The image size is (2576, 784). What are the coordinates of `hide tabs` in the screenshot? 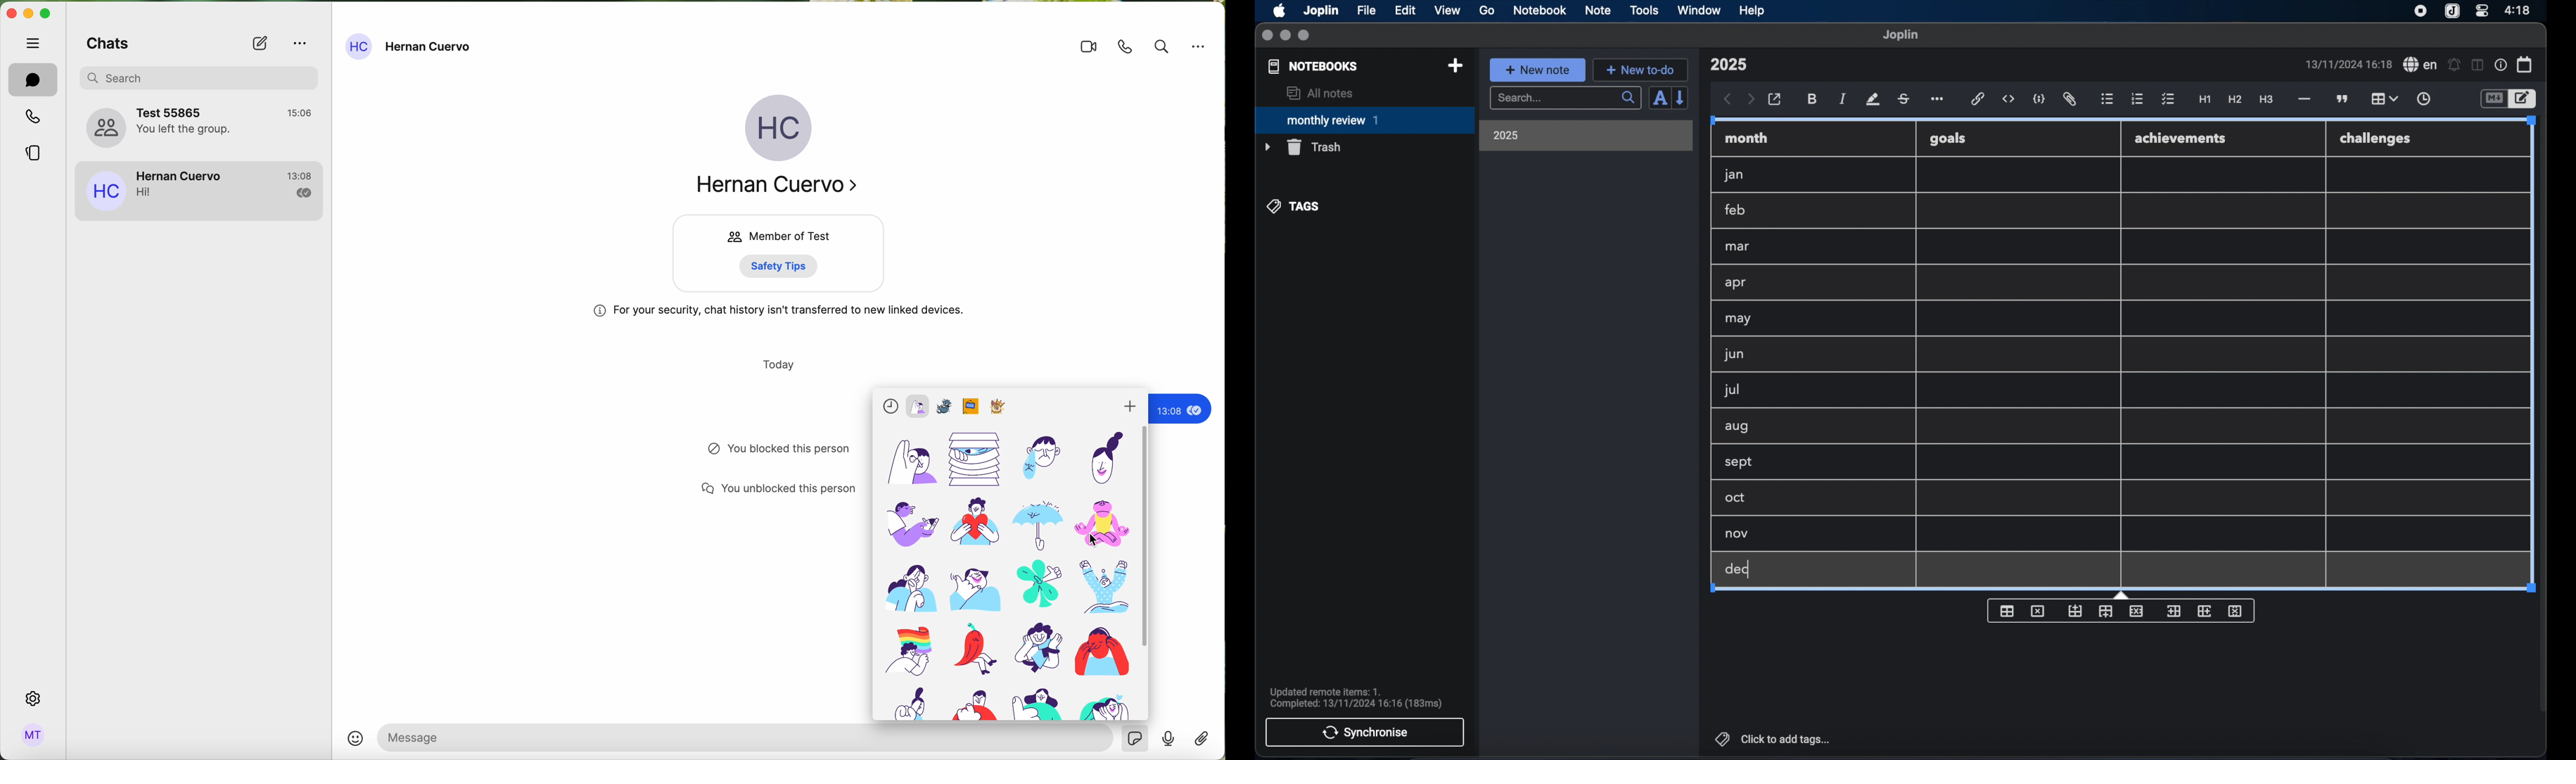 It's located at (34, 43).